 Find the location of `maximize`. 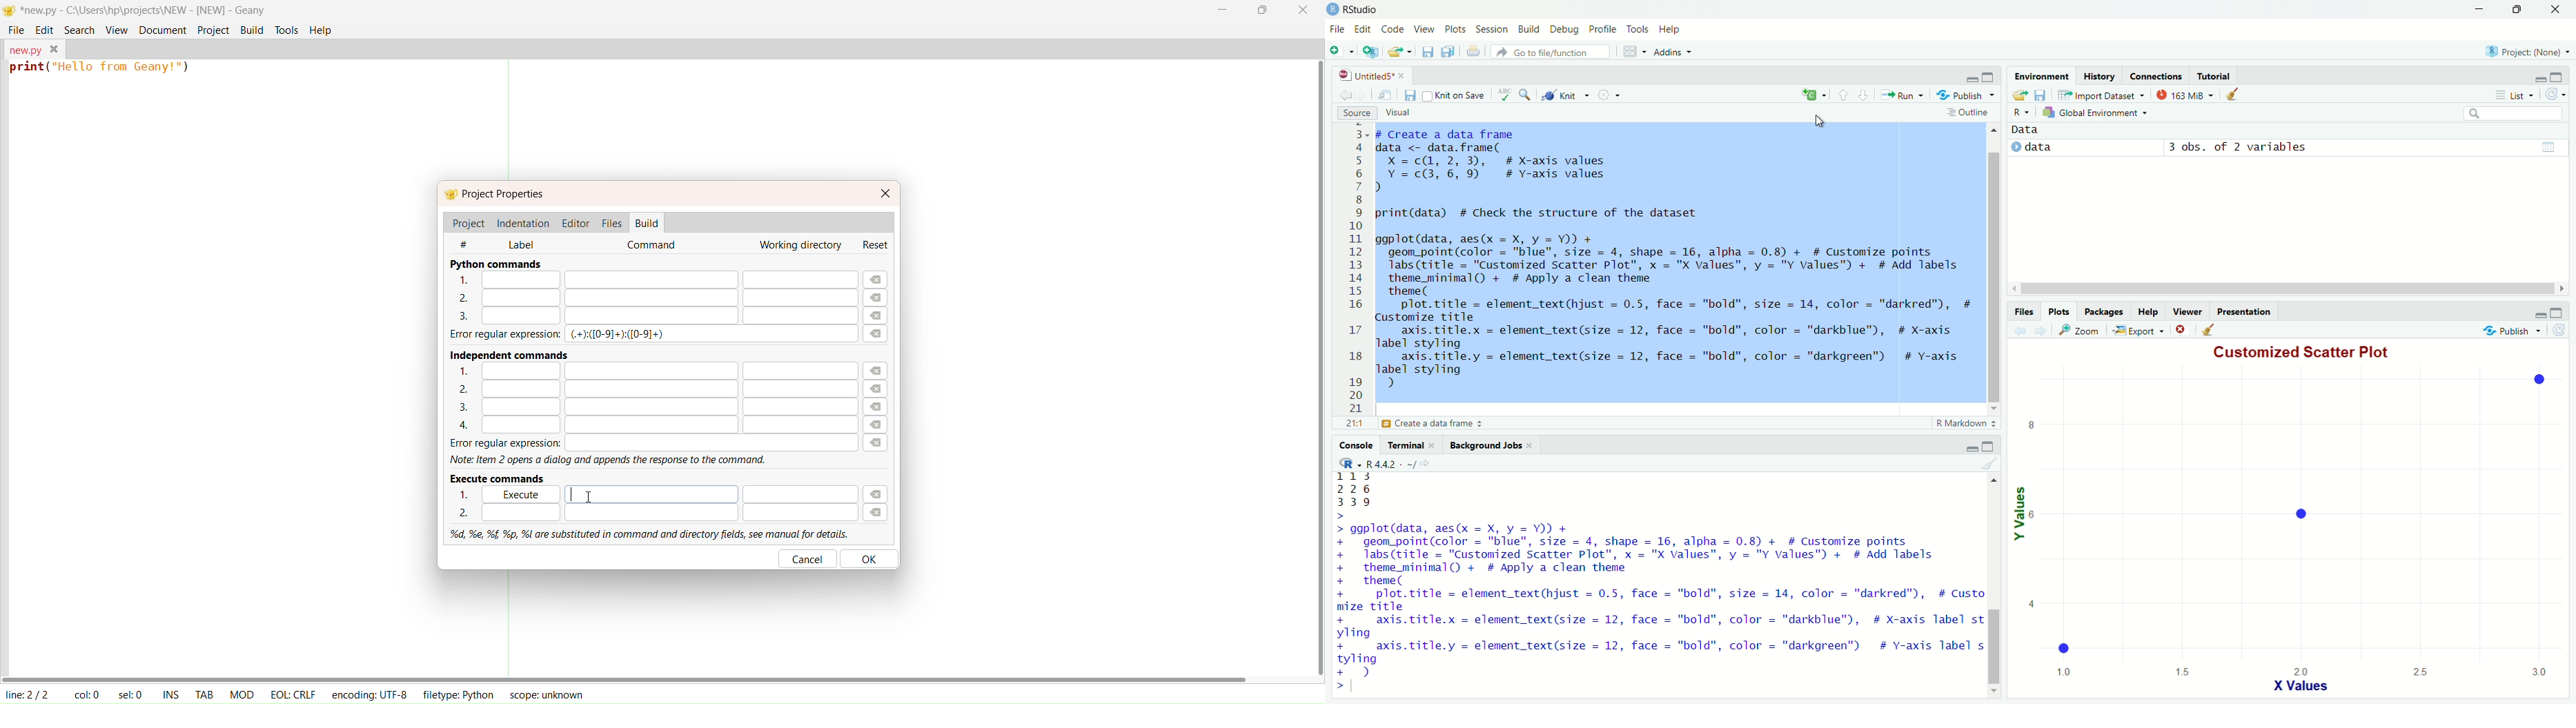

maximize is located at coordinates (1261, 12).